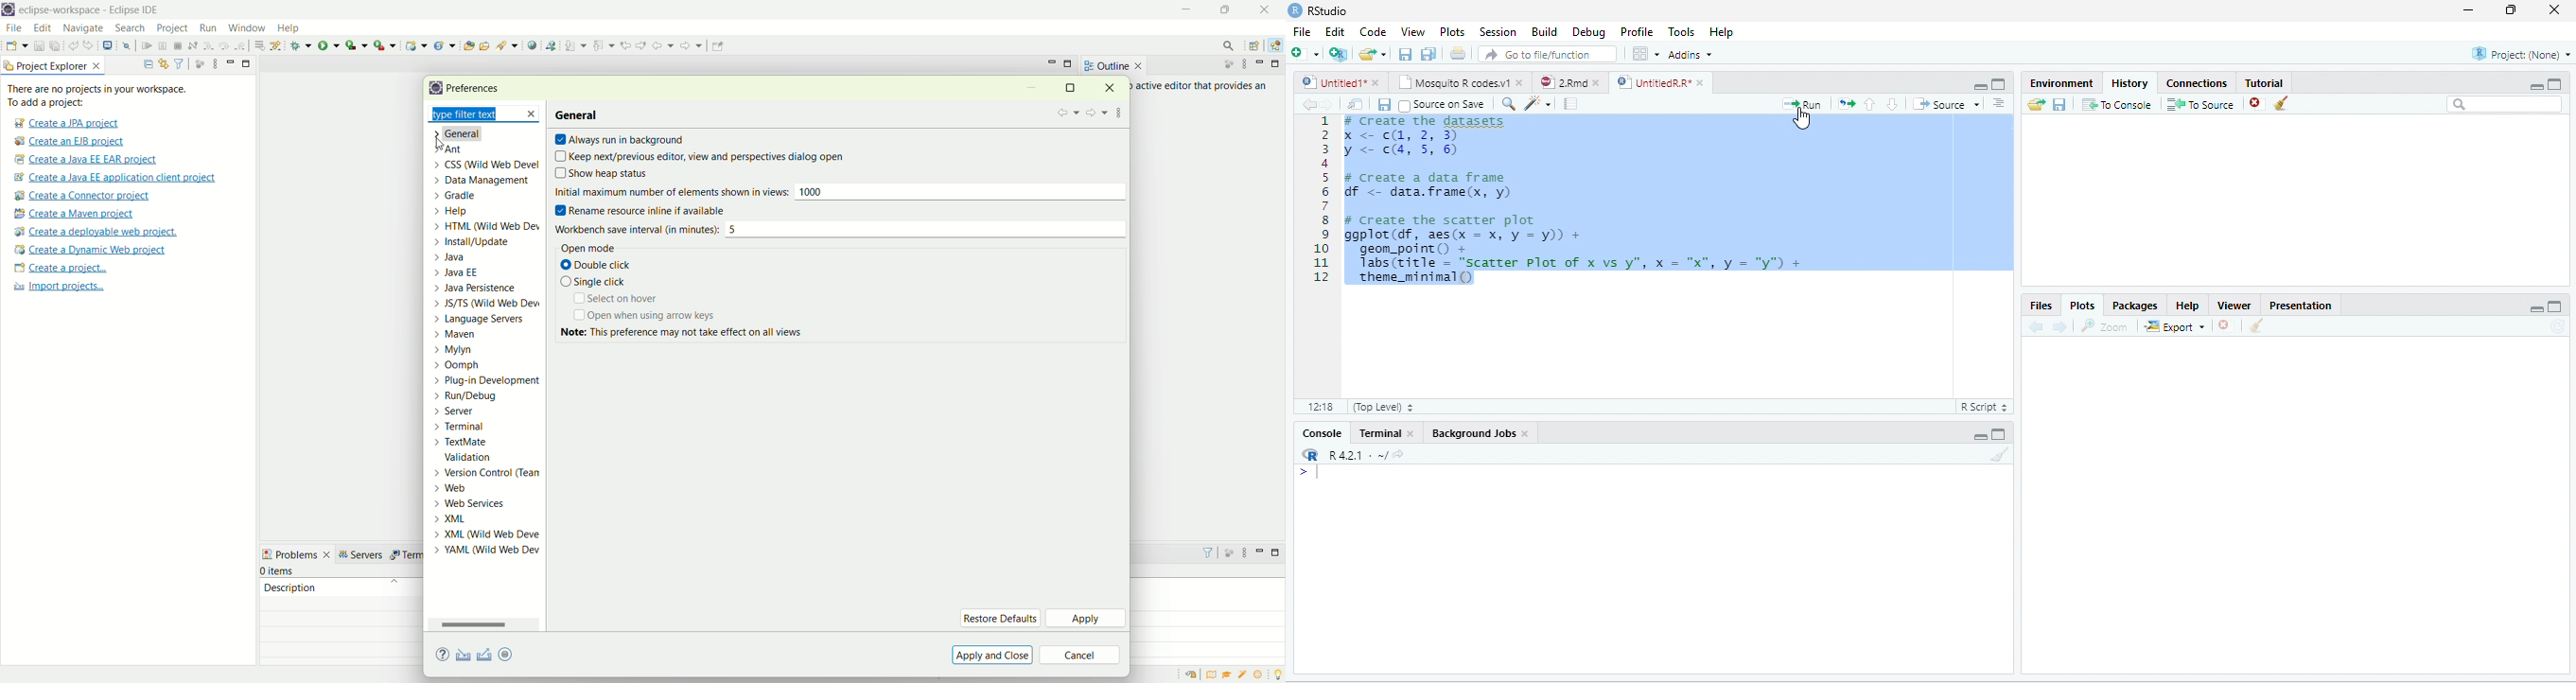  I want to click on java, so click(489, 258).